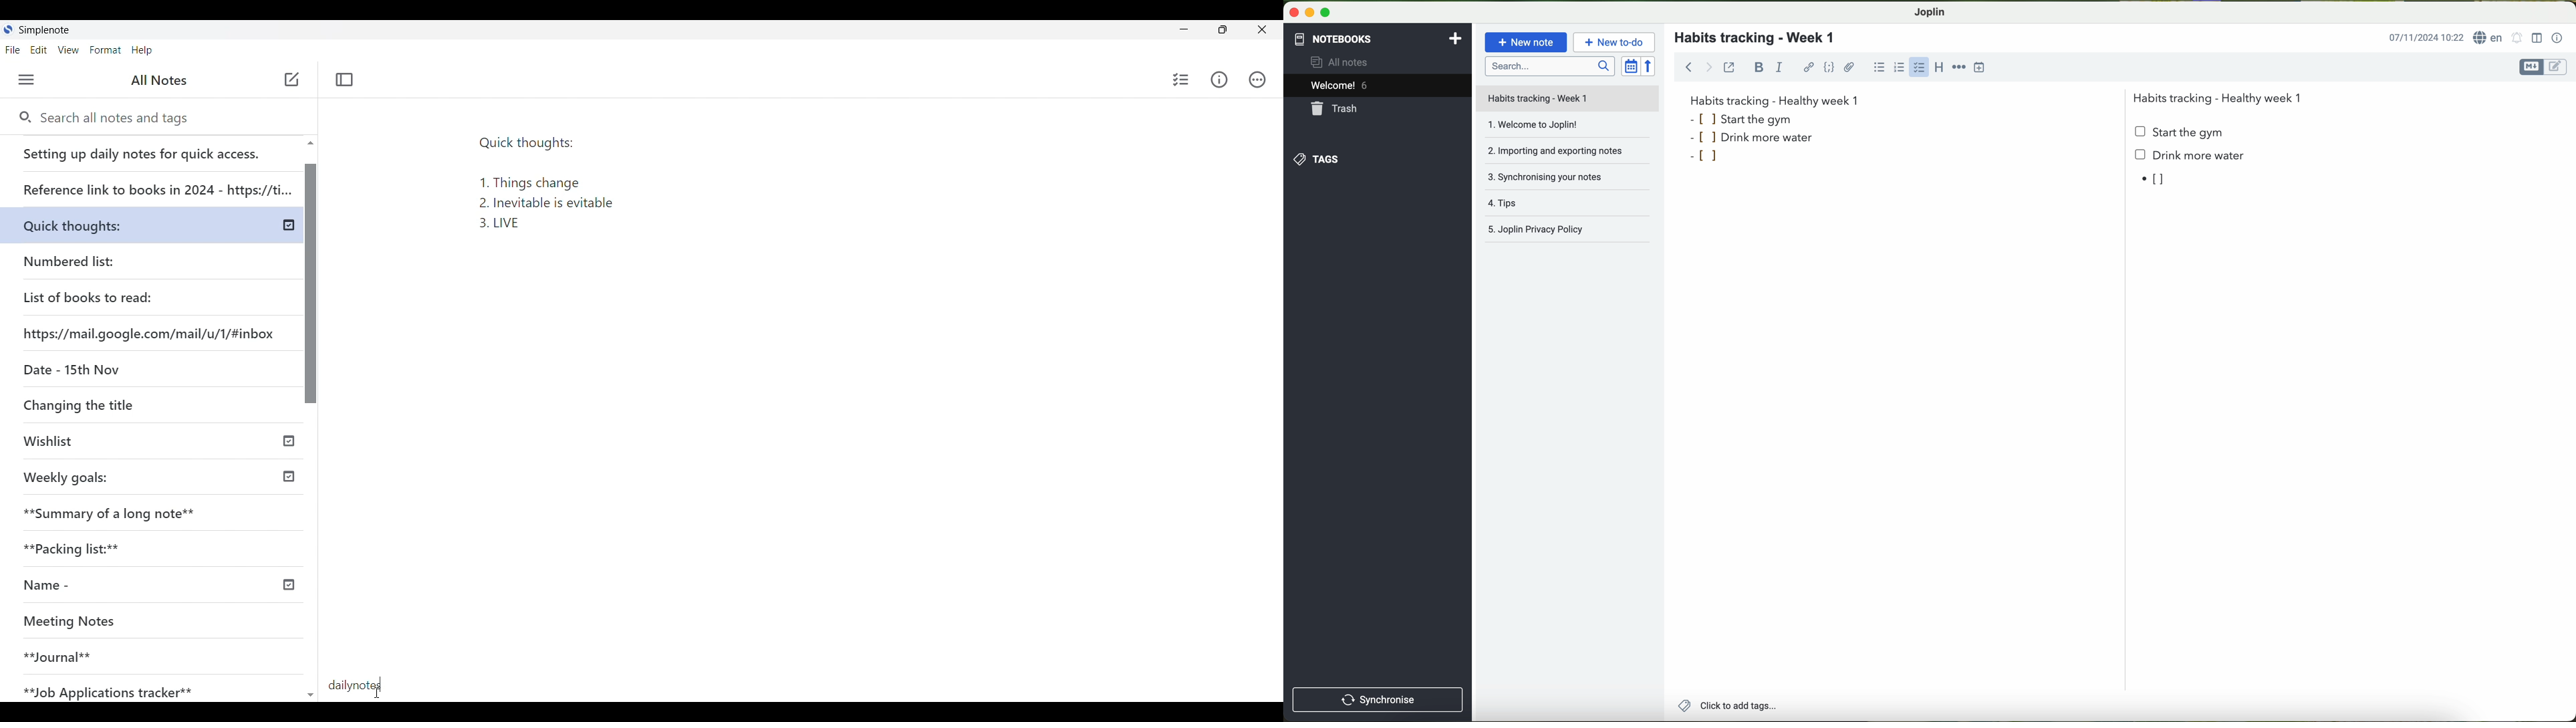  I want to click on published, so click(289, 225).